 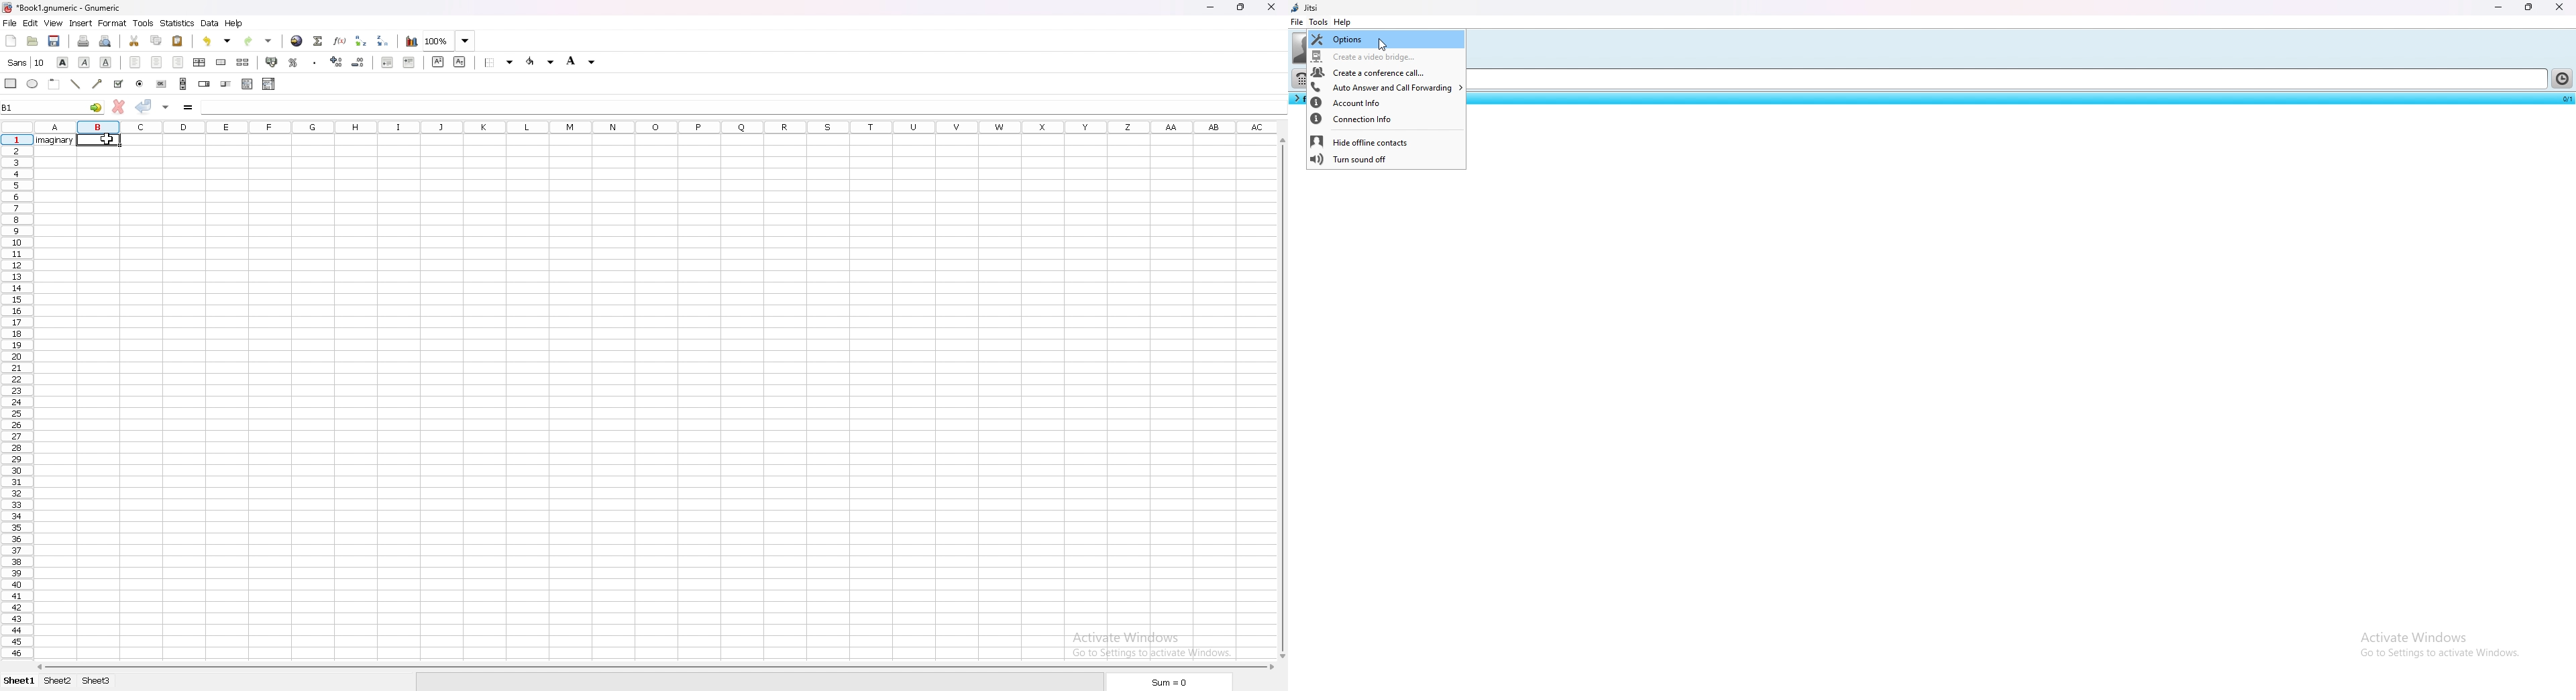 What do you see at coordinates (221, 62) in the screenshot?
I see `merge cells` at bounding box center [221, 62].